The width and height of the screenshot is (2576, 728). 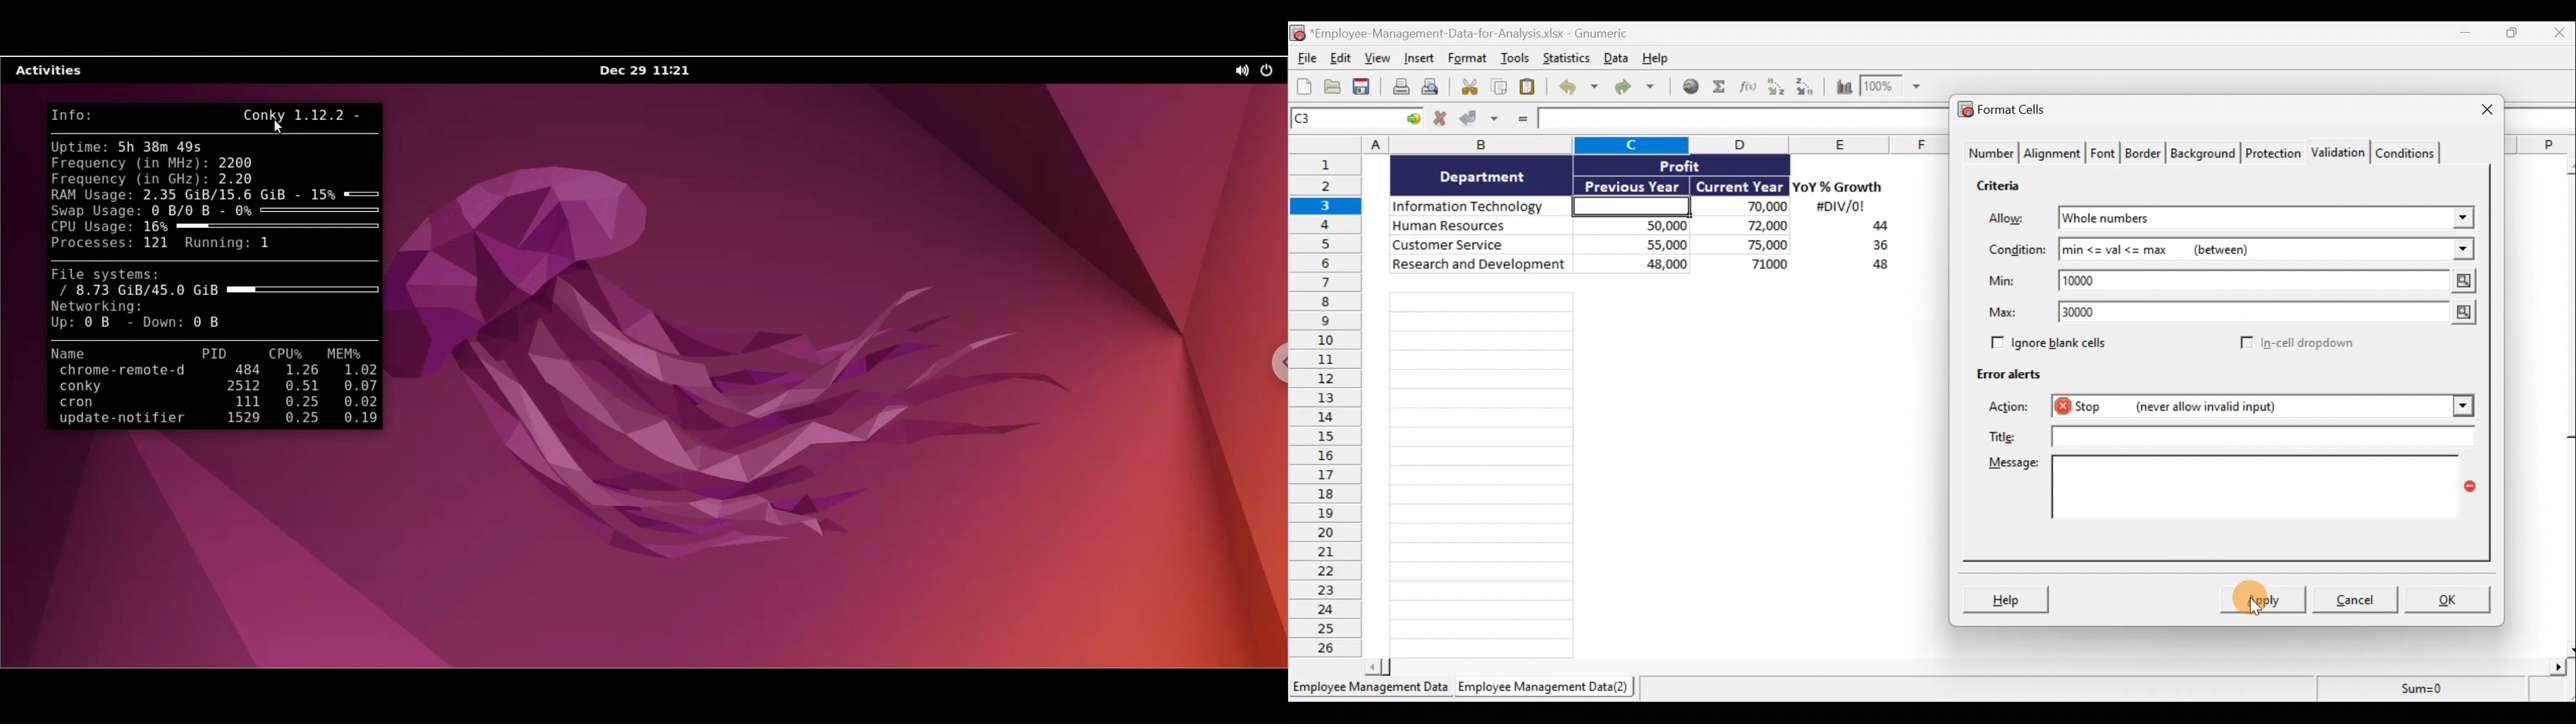 I want to click on Cancel changes, so click(x=1440, y=120).